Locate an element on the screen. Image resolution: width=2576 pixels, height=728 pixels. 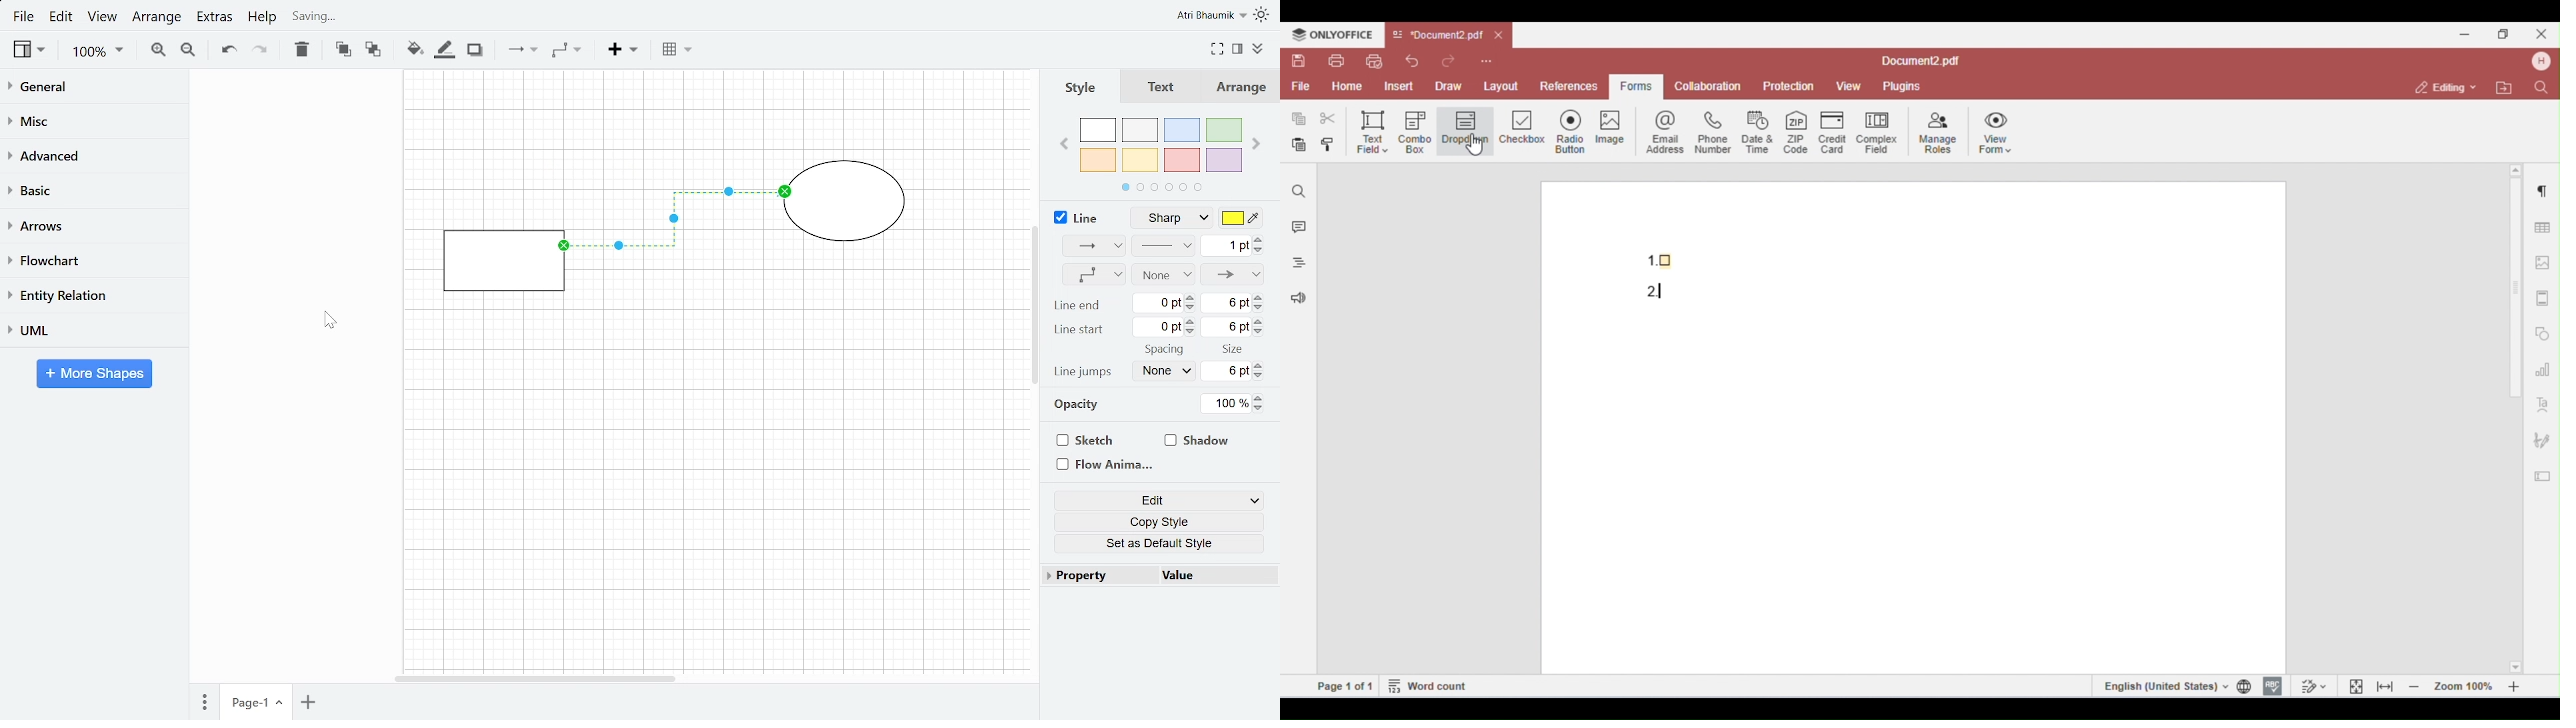
General is located at coordinates (93, 89).